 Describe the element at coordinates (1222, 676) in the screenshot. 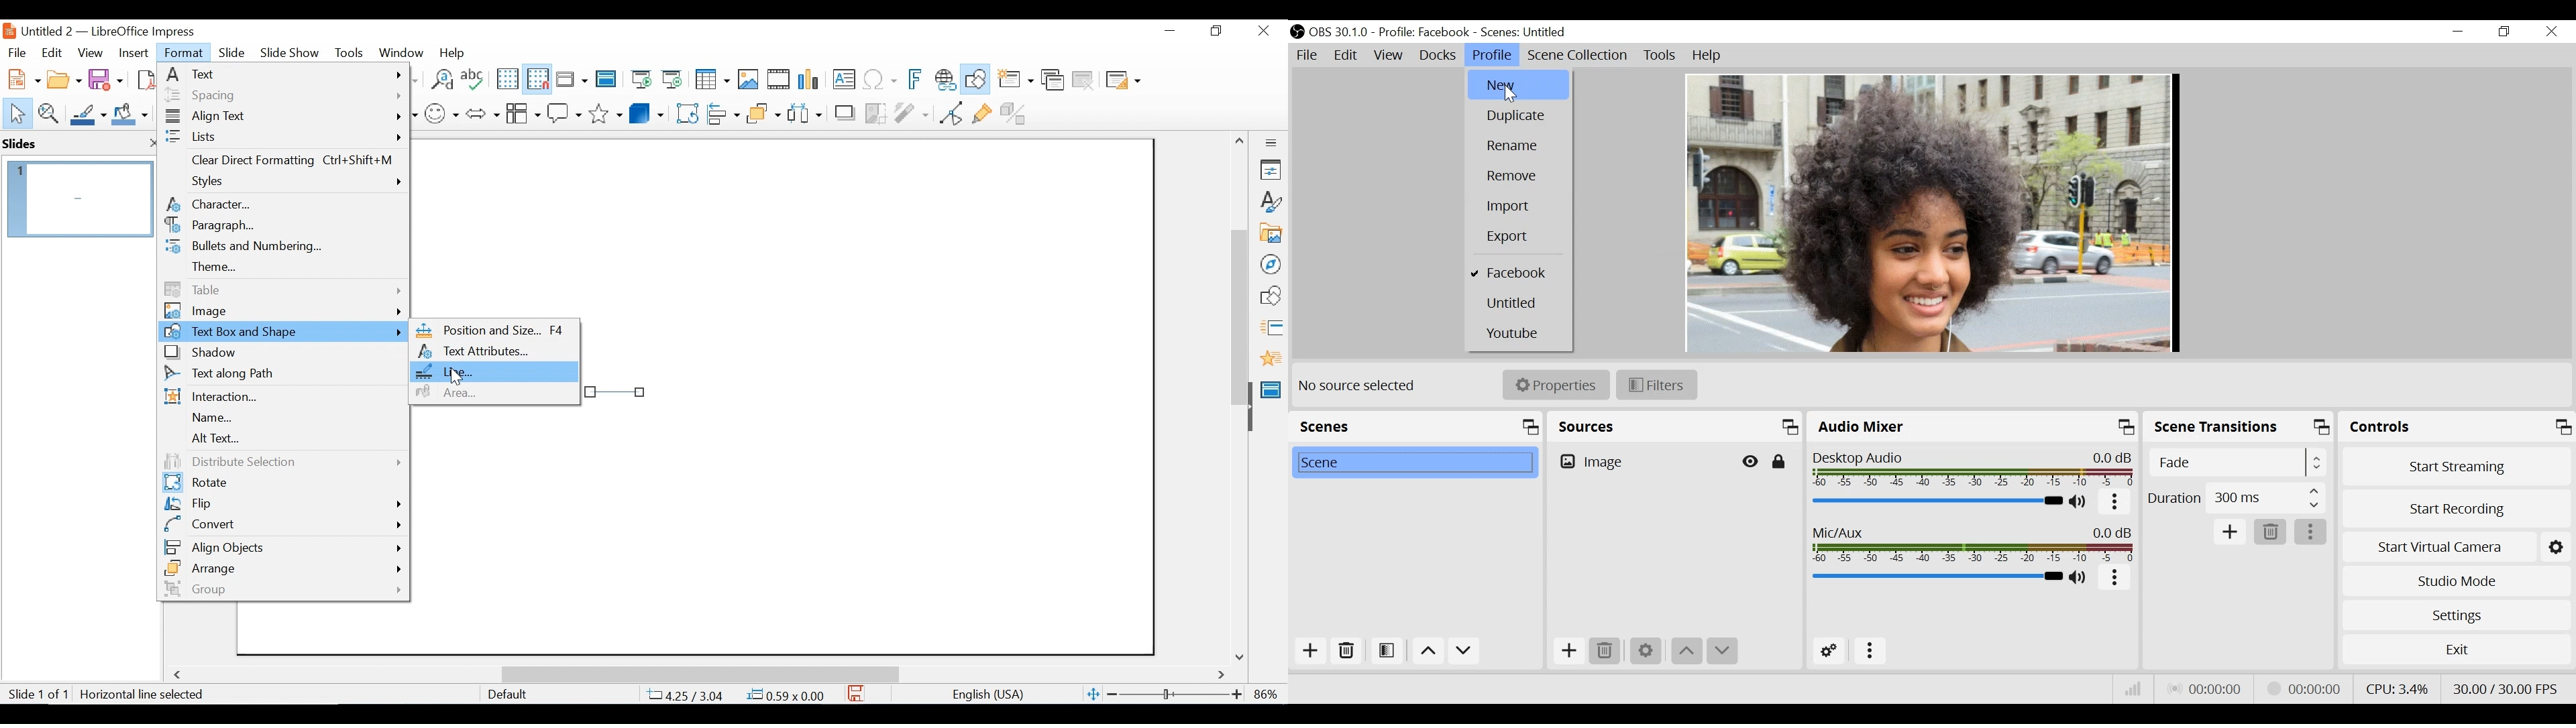

I see `Scroll Right` at that location.